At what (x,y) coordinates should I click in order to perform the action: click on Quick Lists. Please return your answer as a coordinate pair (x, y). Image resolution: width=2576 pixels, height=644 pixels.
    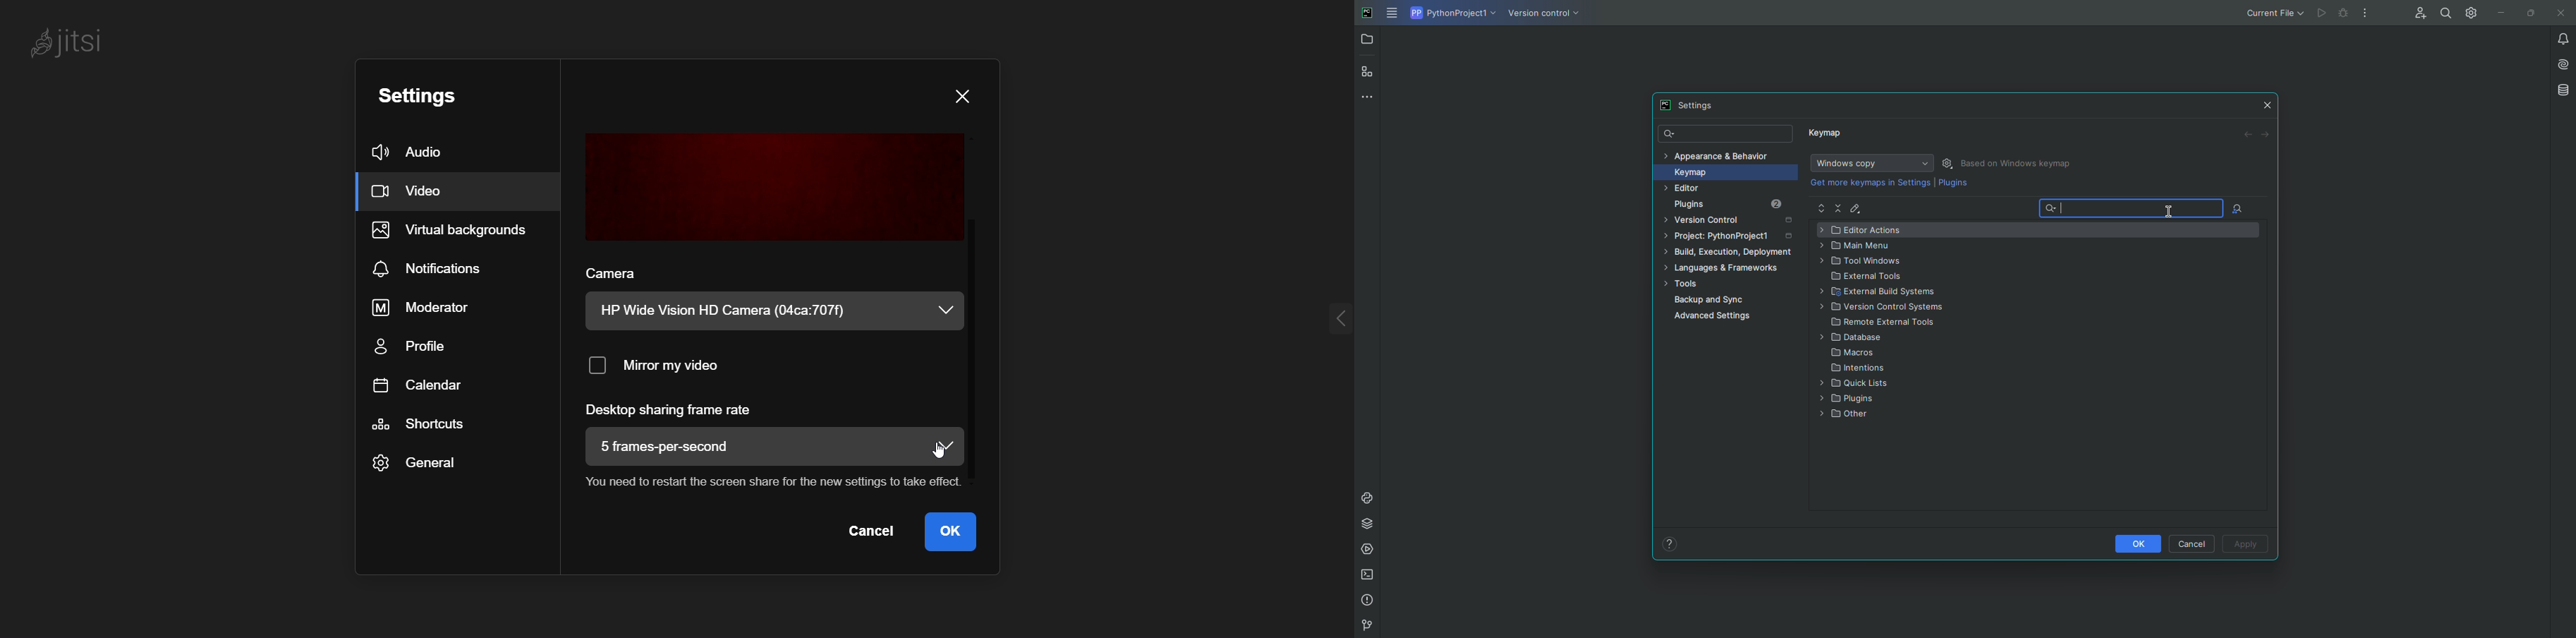
    Looking at the image, I should click on (1856, 384).